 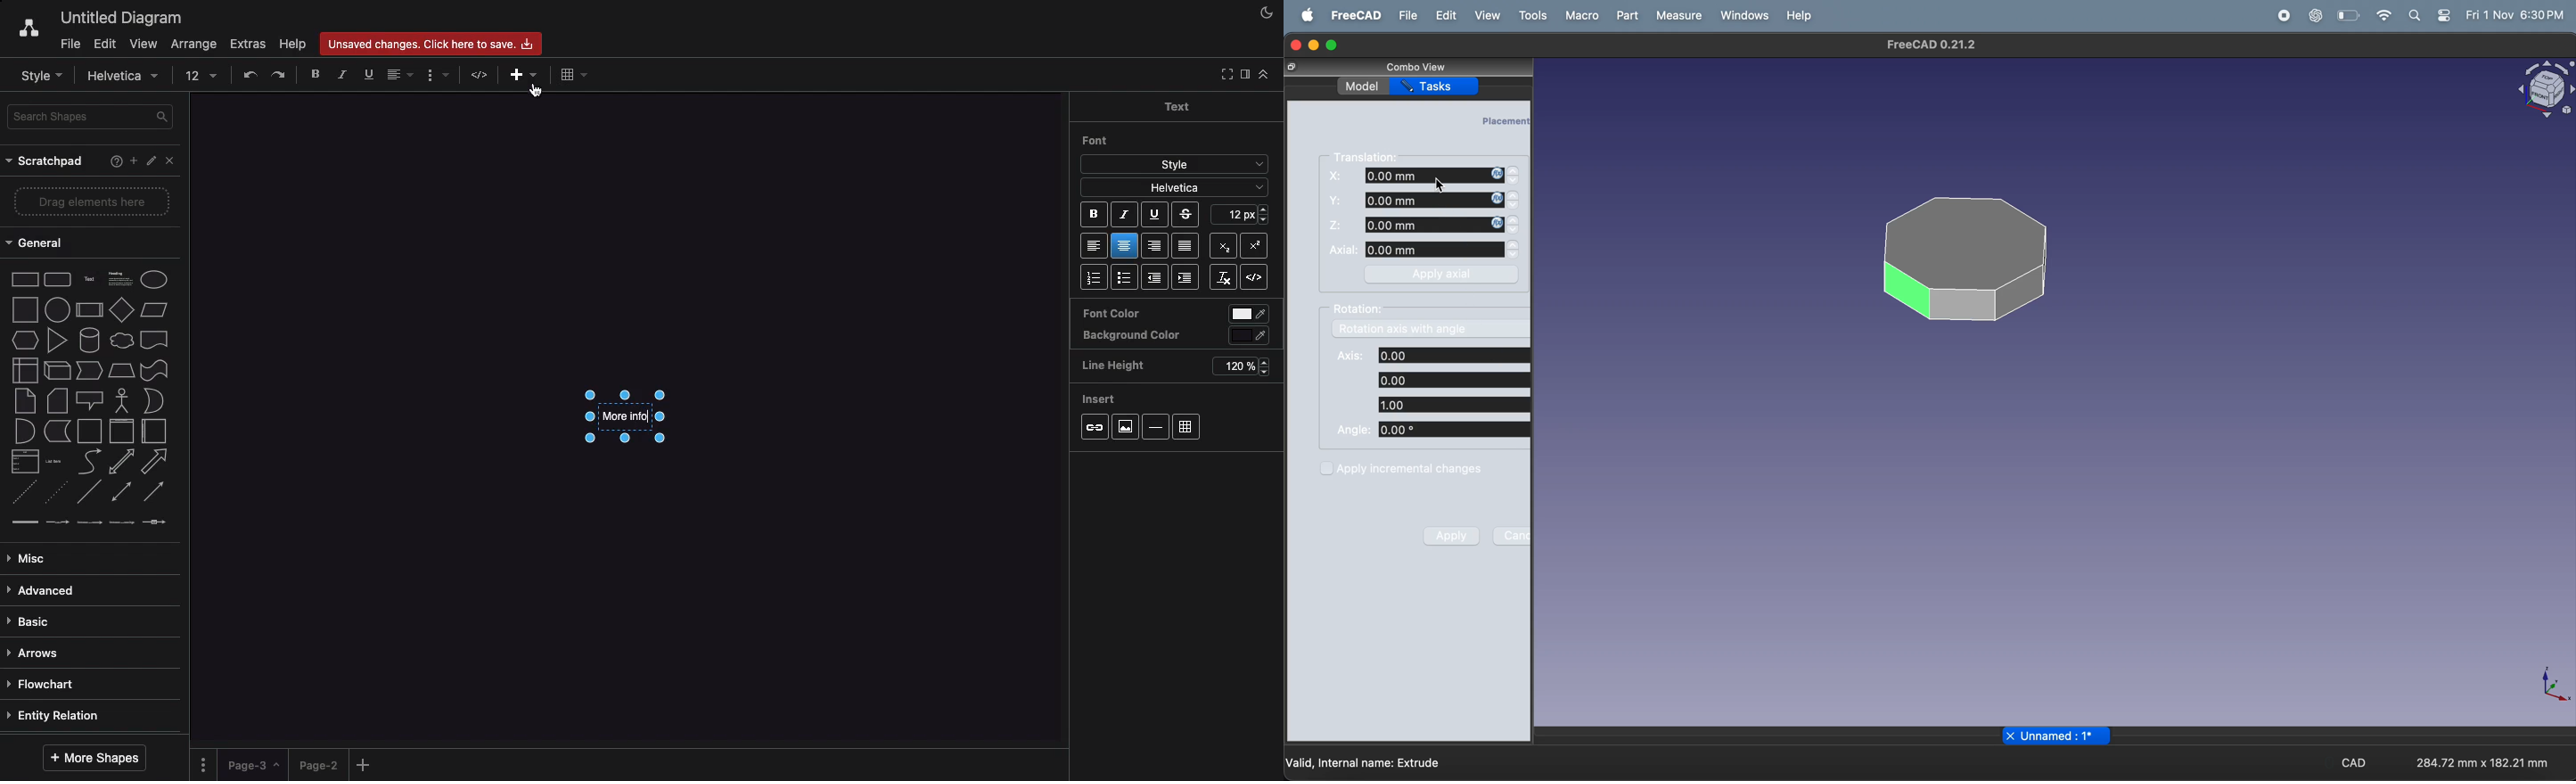 What do you see at coordinates (1100, 396) in the screenshot?
I see `Insert` at bounding box center [1100, 396].